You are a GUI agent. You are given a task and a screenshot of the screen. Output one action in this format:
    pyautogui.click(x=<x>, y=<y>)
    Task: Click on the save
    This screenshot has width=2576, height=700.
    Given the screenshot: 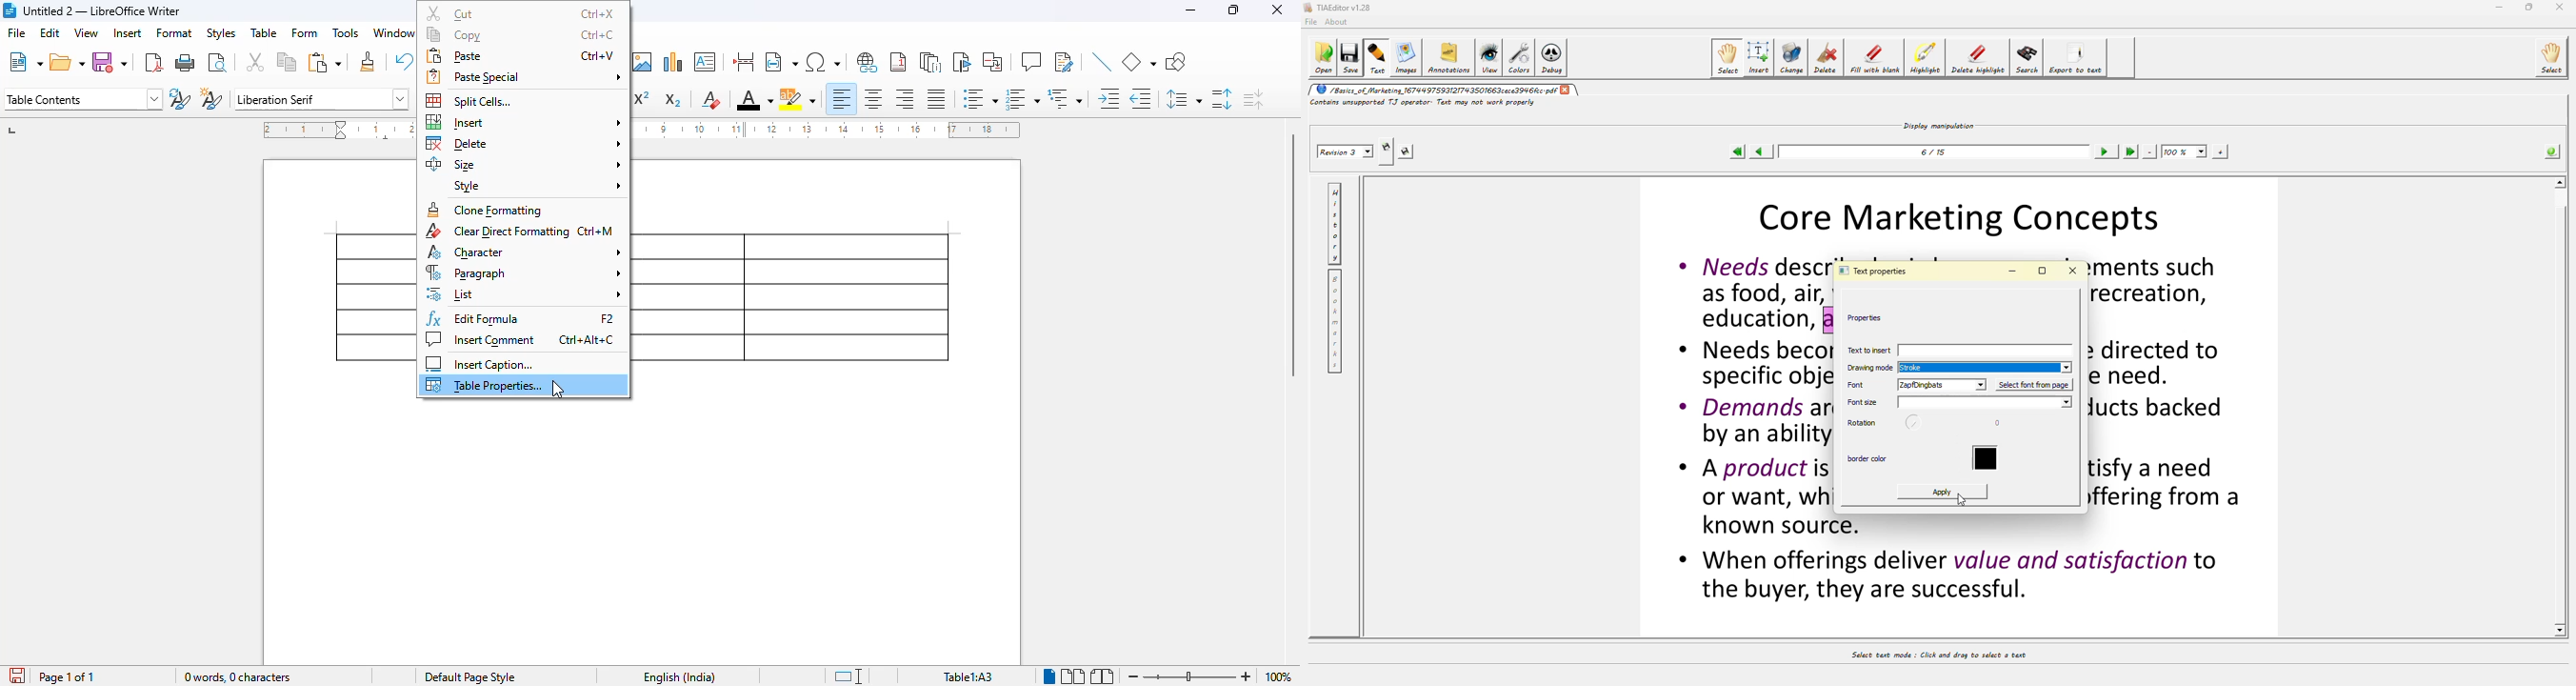 What is the action you would take?
    pyautogui.click(x=110, y=61)
    